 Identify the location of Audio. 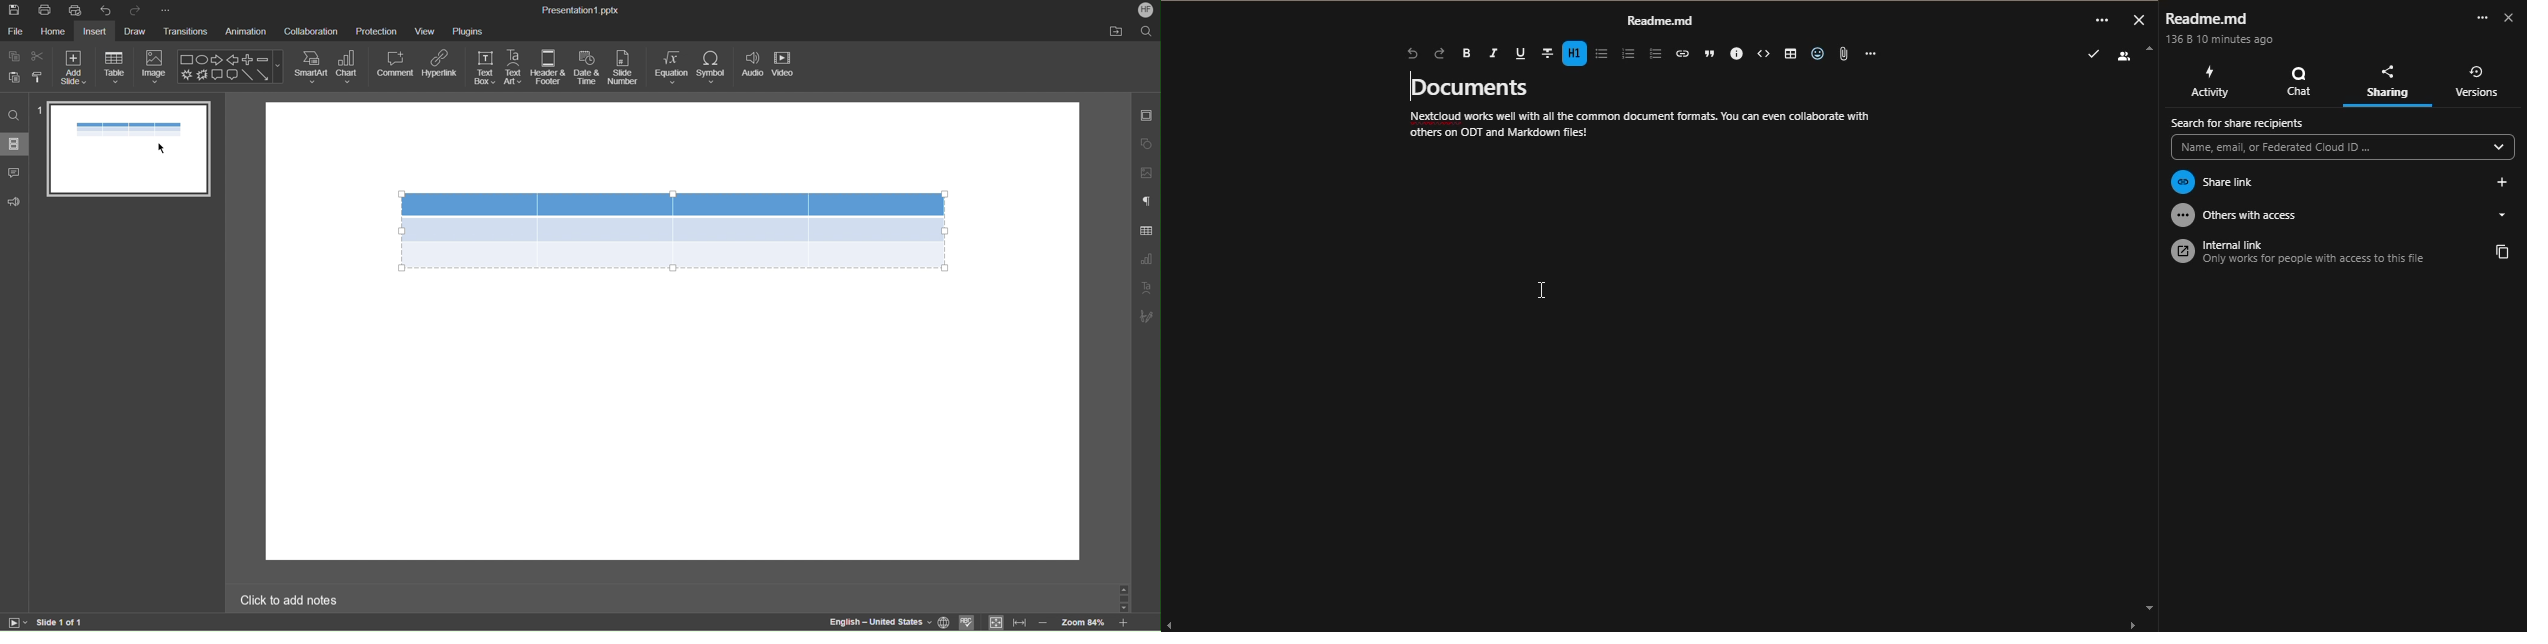
(752, 67).